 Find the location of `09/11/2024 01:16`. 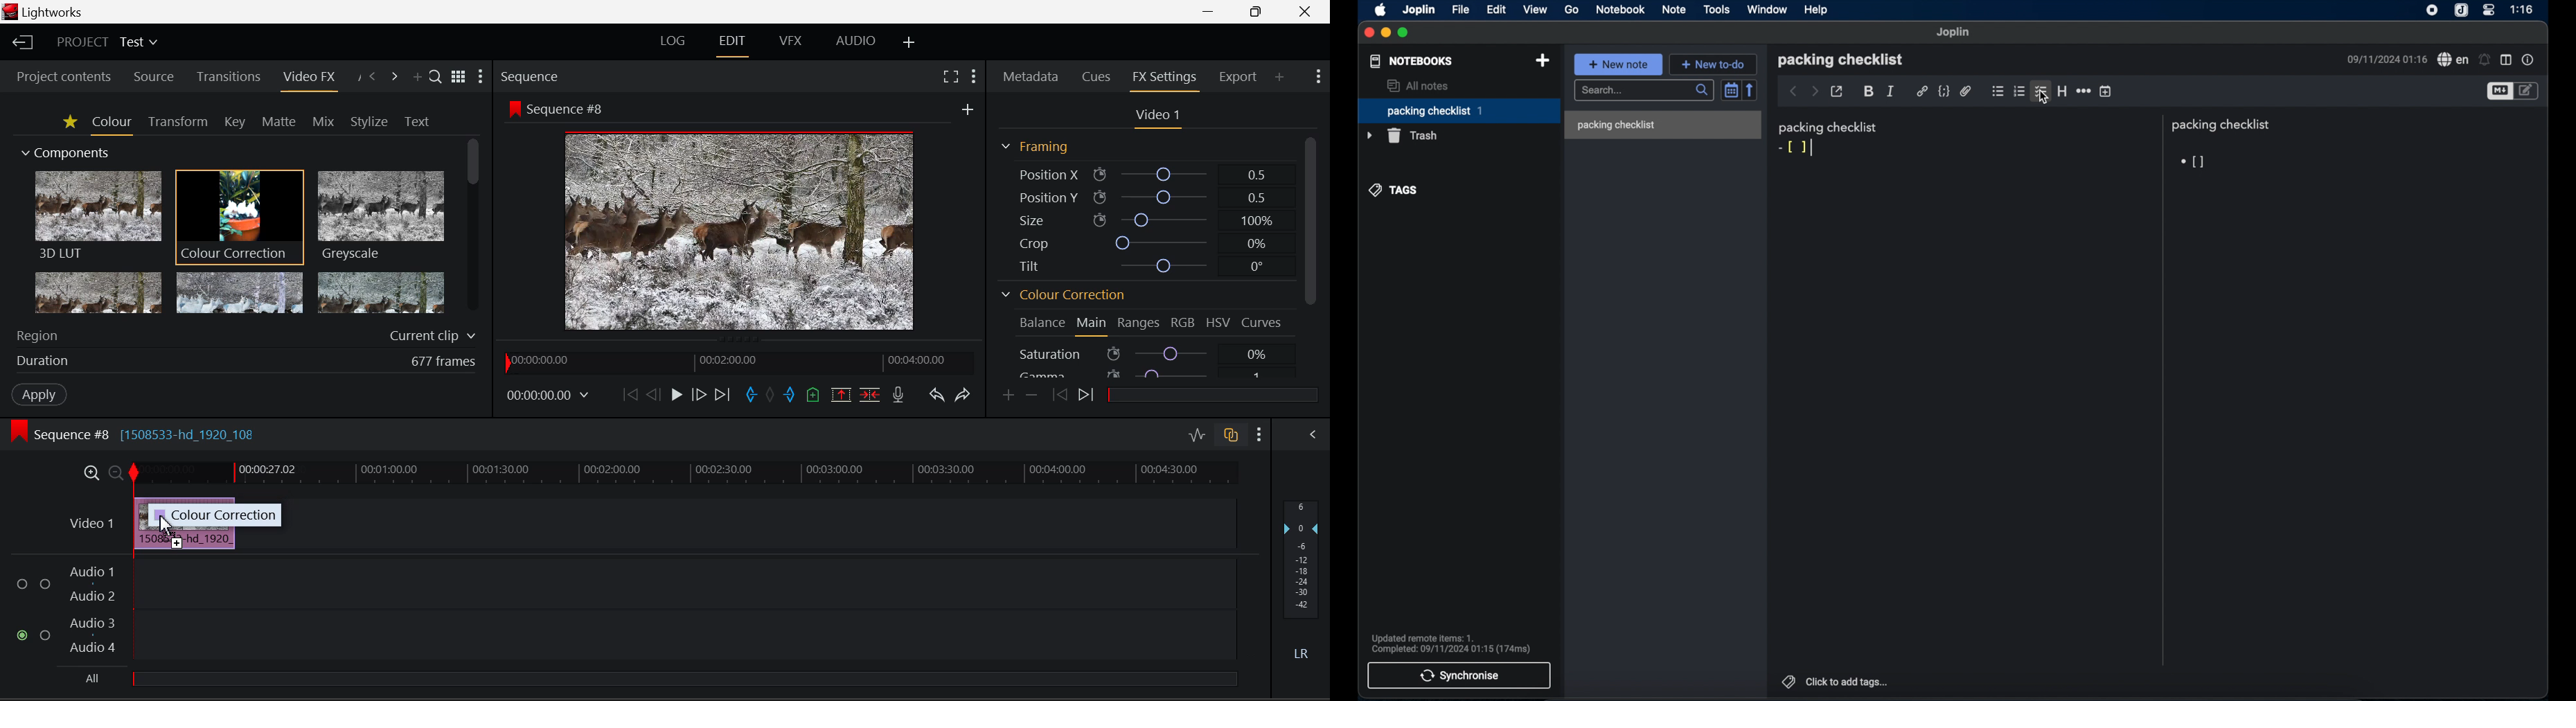

09/11/2024 01:16 is located at coordinates (2385, 60).